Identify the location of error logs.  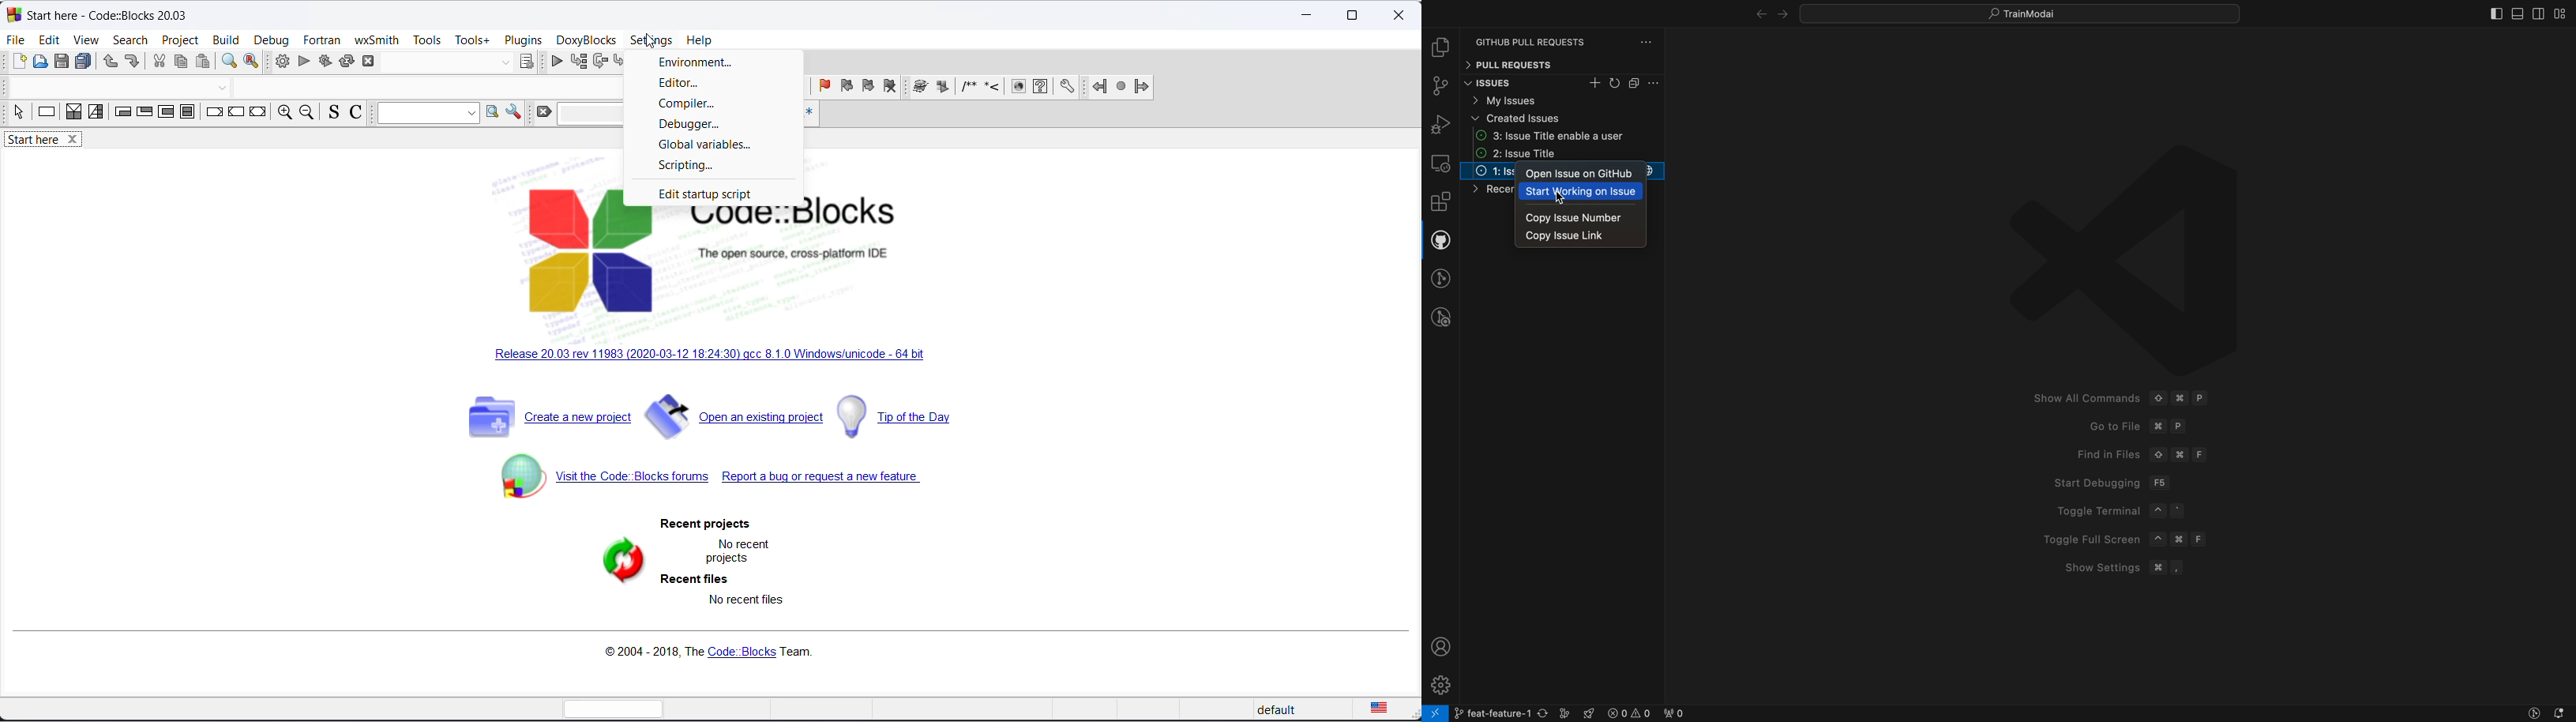
(1645, 713).